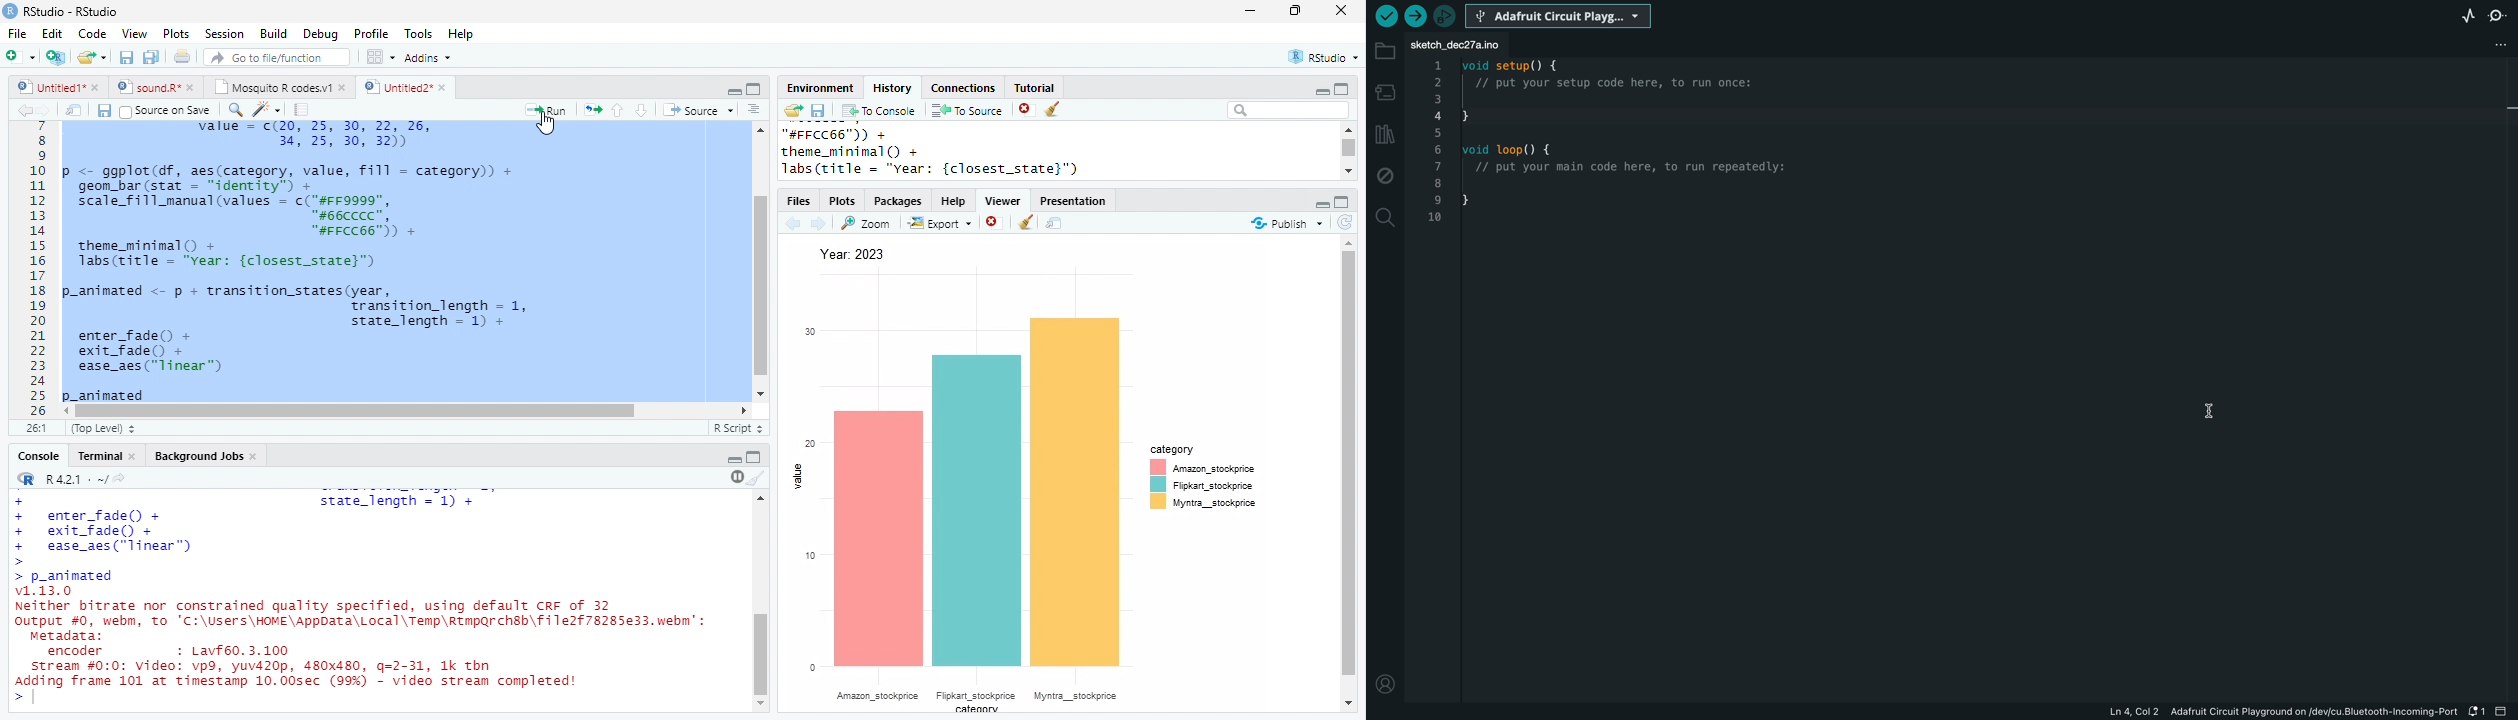  I want to click on scroll bar, so click(356, 411).